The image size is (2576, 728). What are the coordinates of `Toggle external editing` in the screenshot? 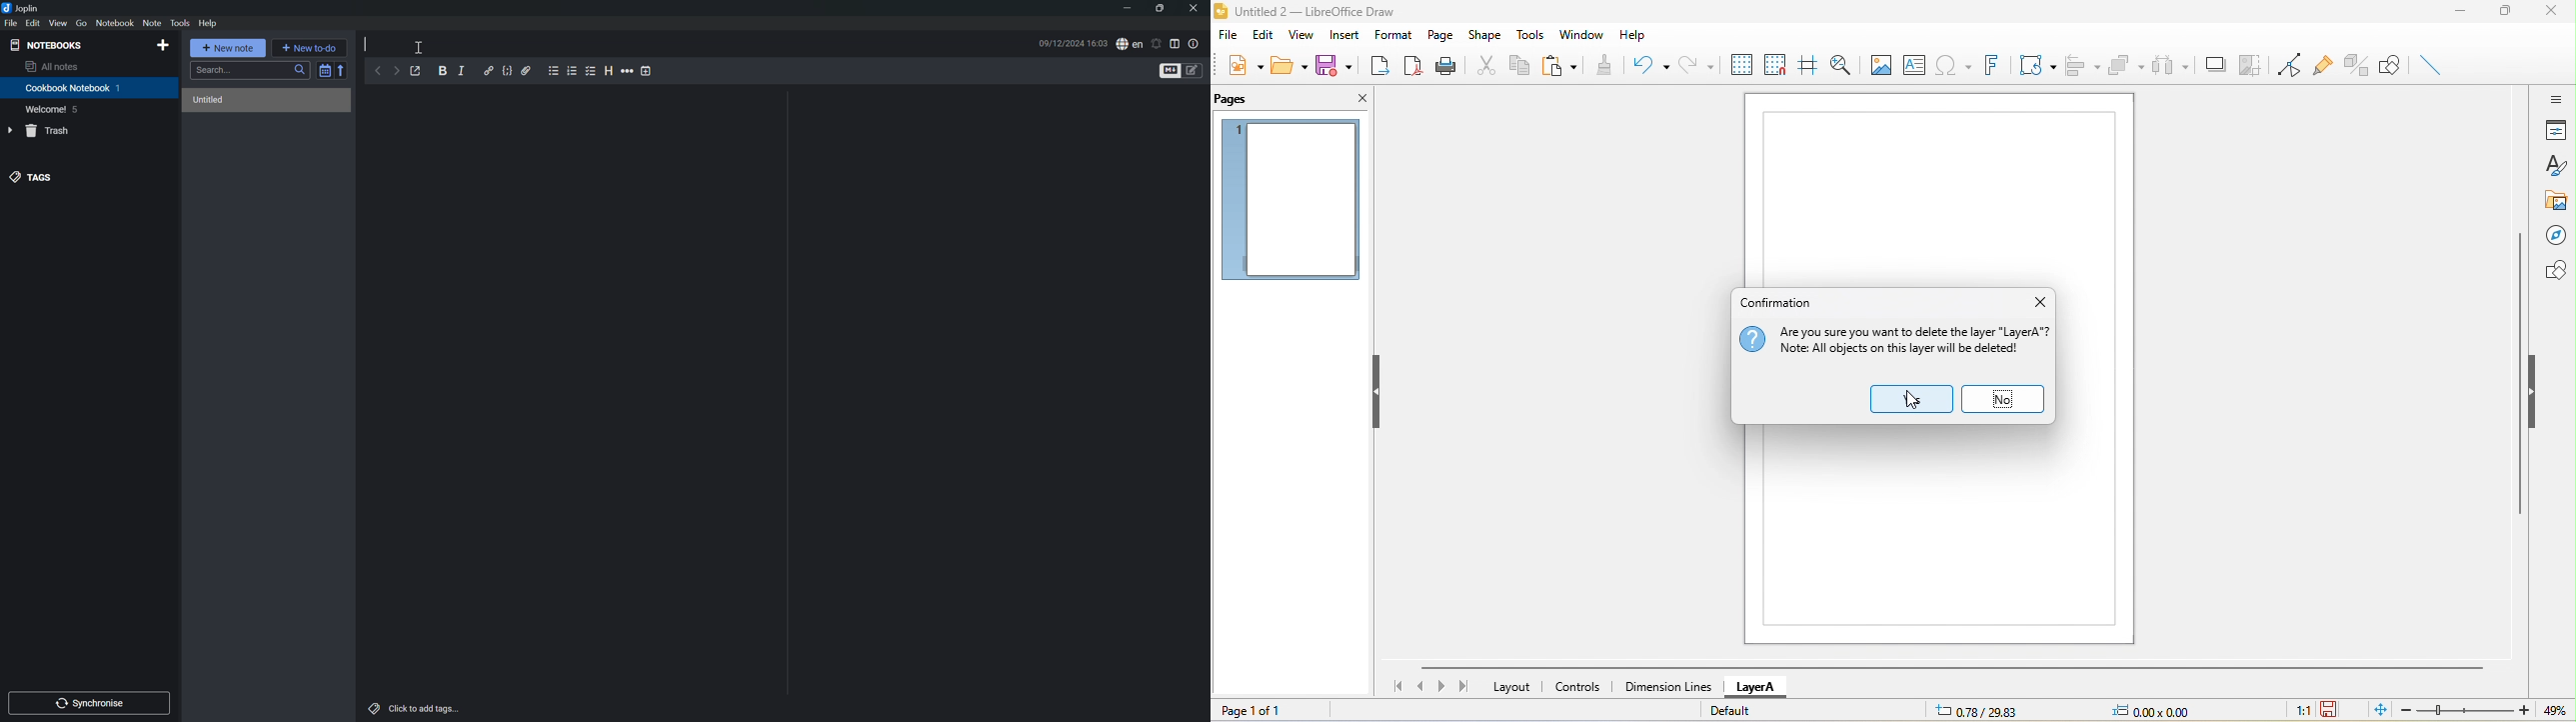 It's located at (417, 70).